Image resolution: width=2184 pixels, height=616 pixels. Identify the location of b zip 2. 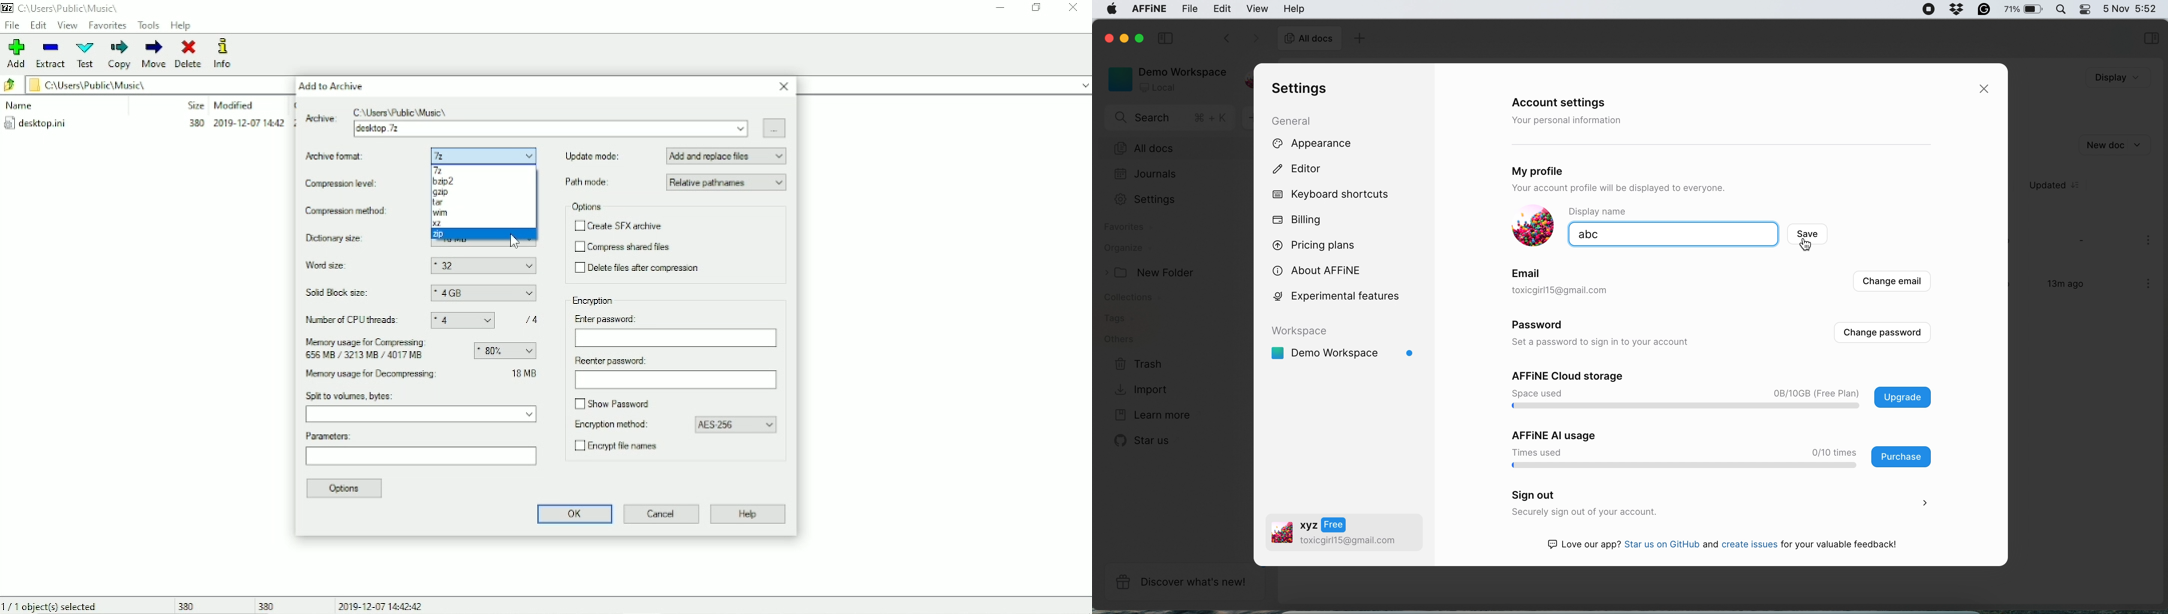
(444, 183).